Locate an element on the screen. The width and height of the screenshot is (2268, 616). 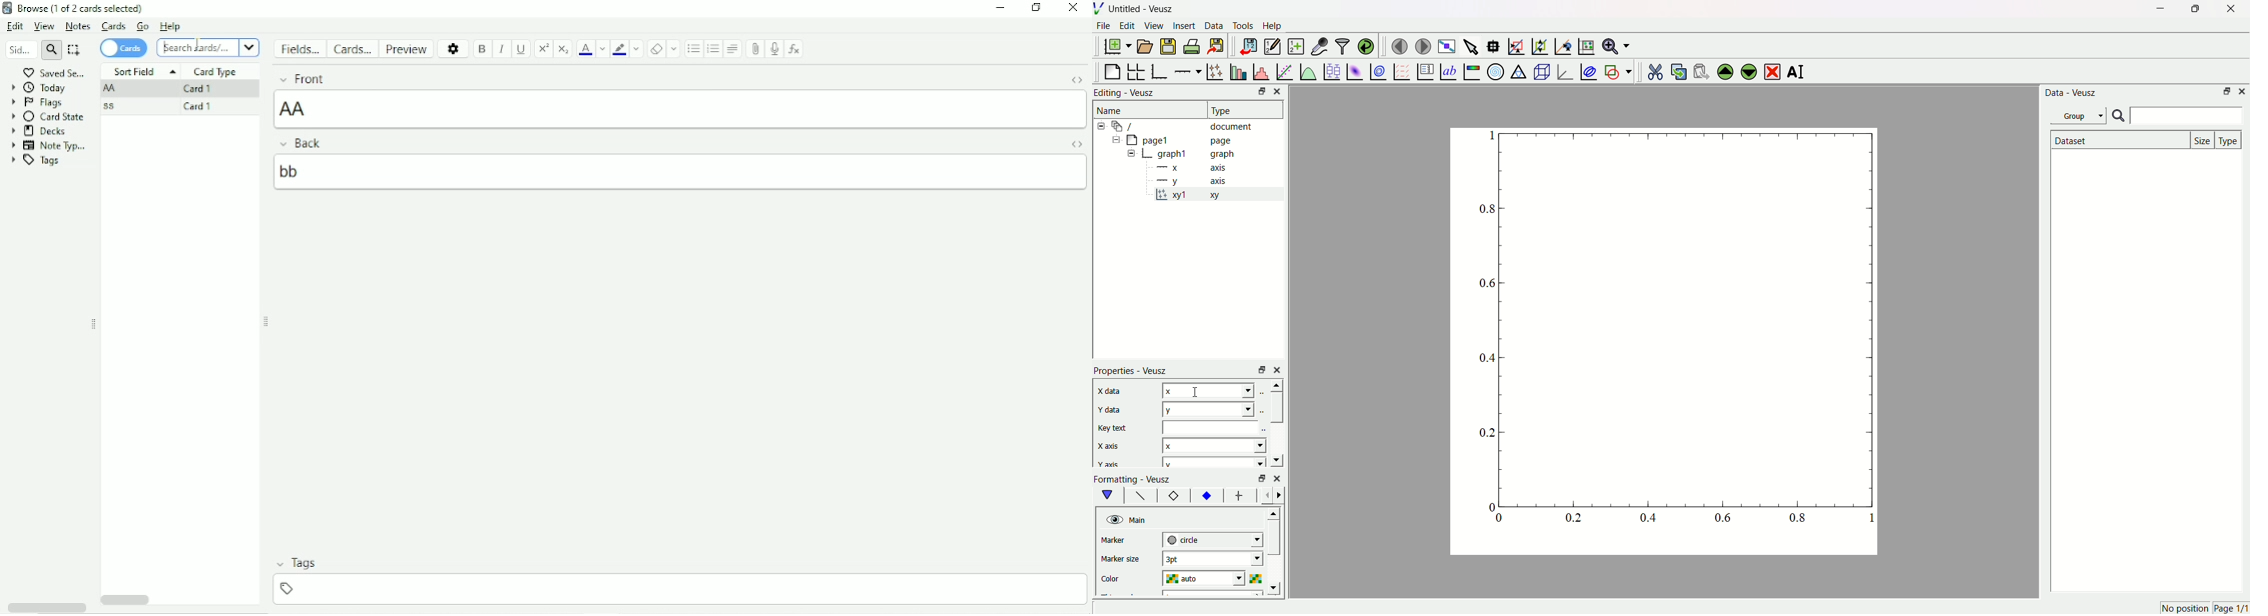
minimise is located at coordinates (1258, 369).